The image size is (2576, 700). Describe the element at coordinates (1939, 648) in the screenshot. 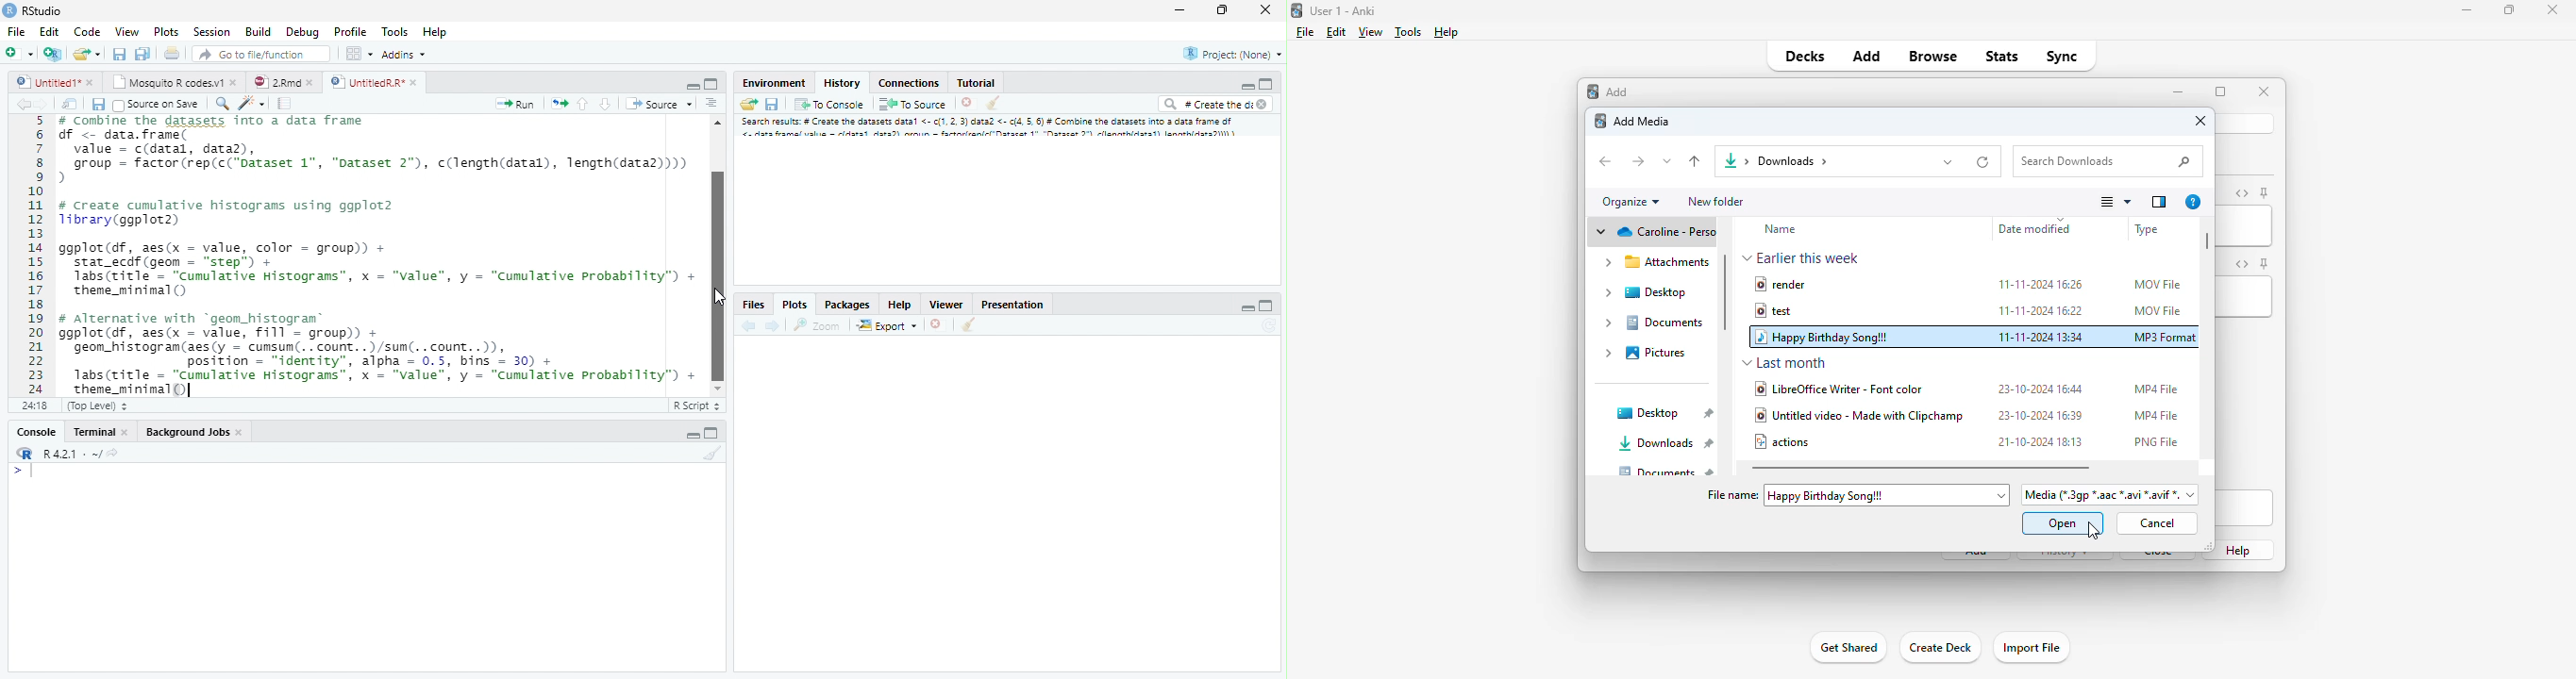

I see `create deck` at that location.